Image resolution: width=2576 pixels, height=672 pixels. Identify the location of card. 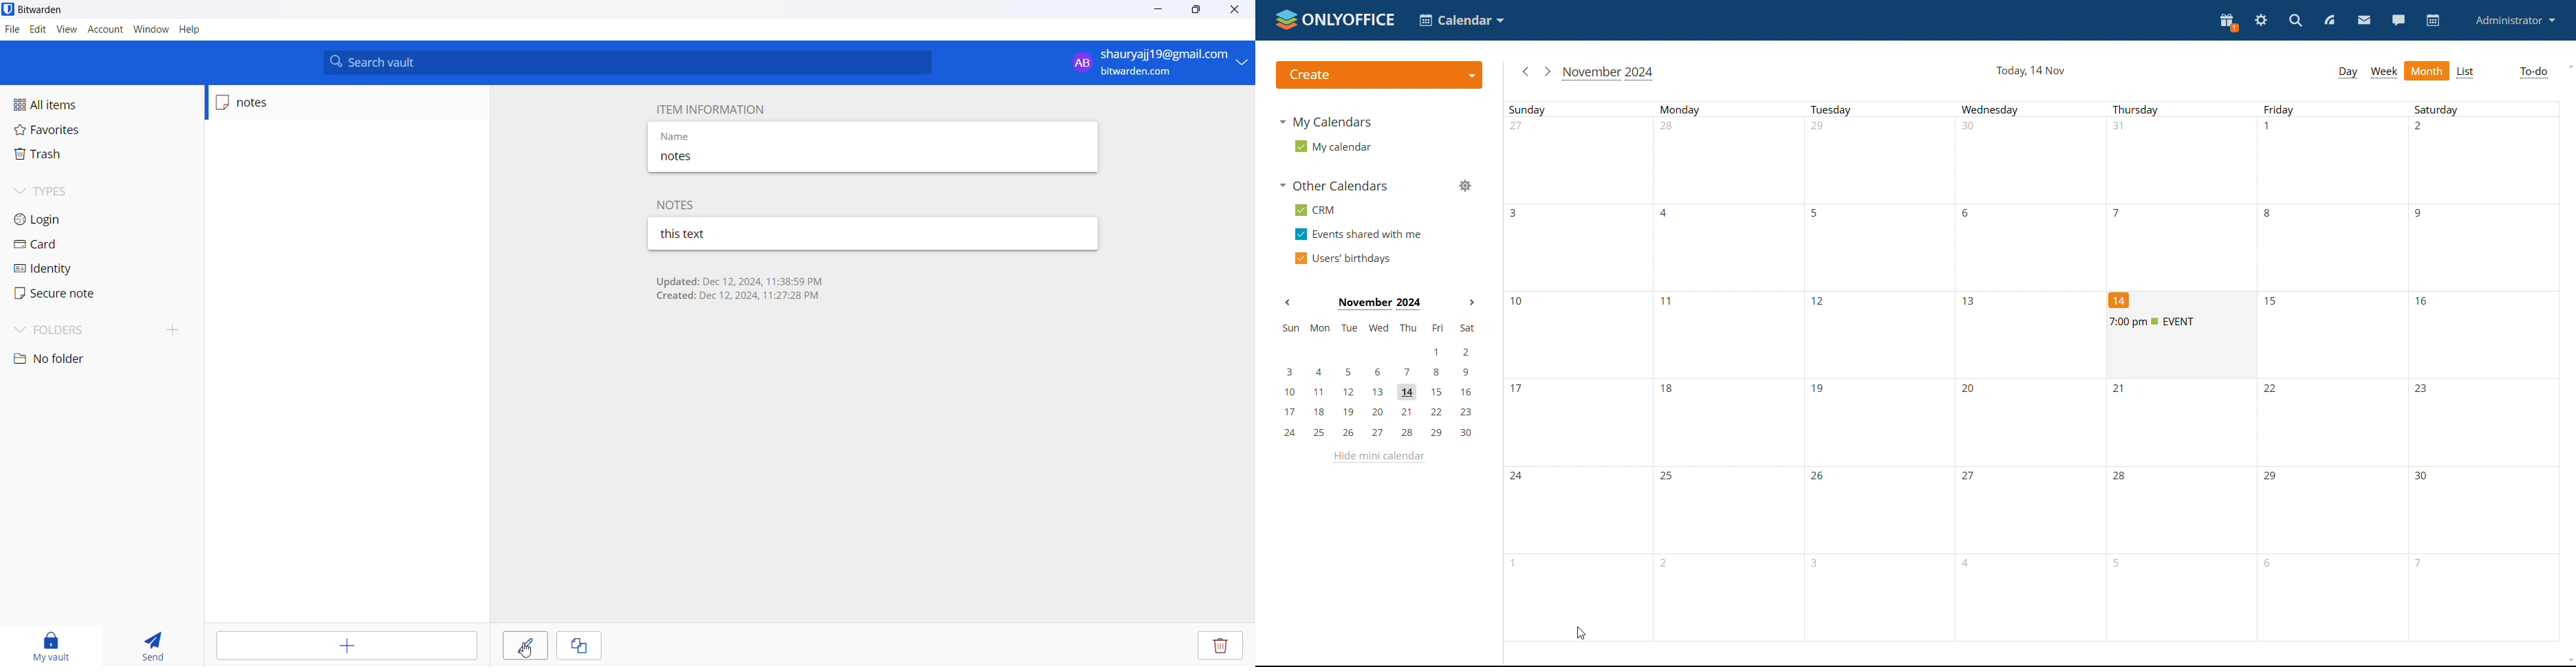
(57, 247).